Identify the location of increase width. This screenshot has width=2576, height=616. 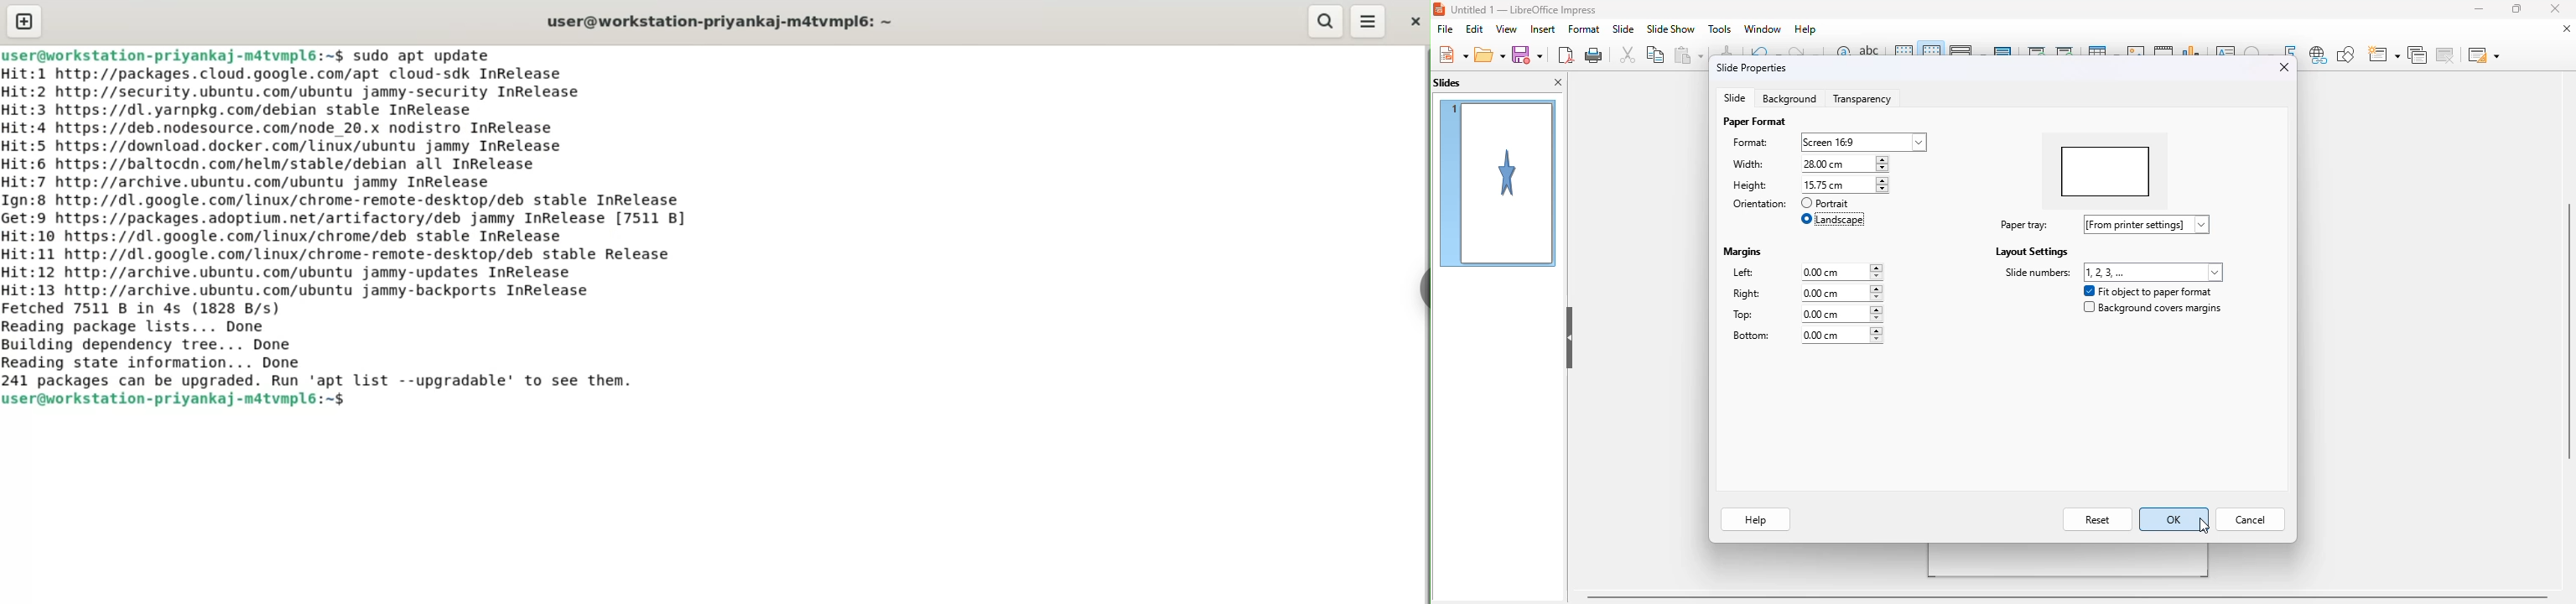
(1882, 159).